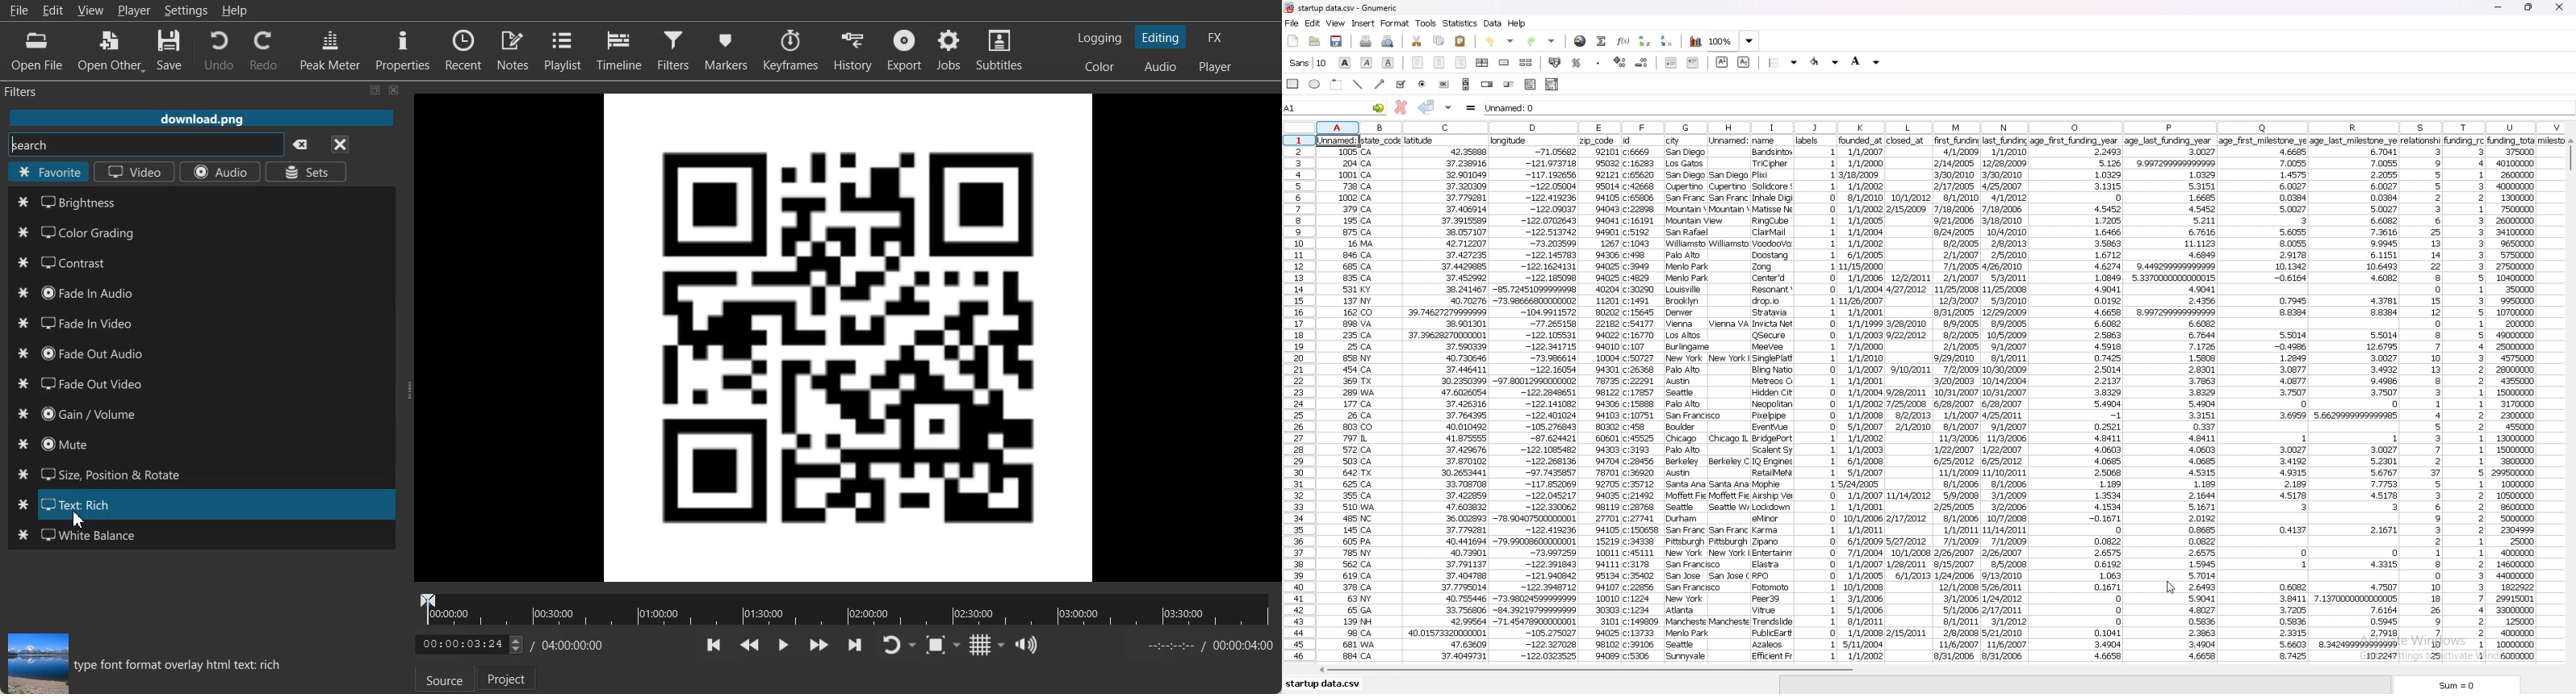 This screenshot has height=700, width=2576. I want to click on data, so click(1339, 403).